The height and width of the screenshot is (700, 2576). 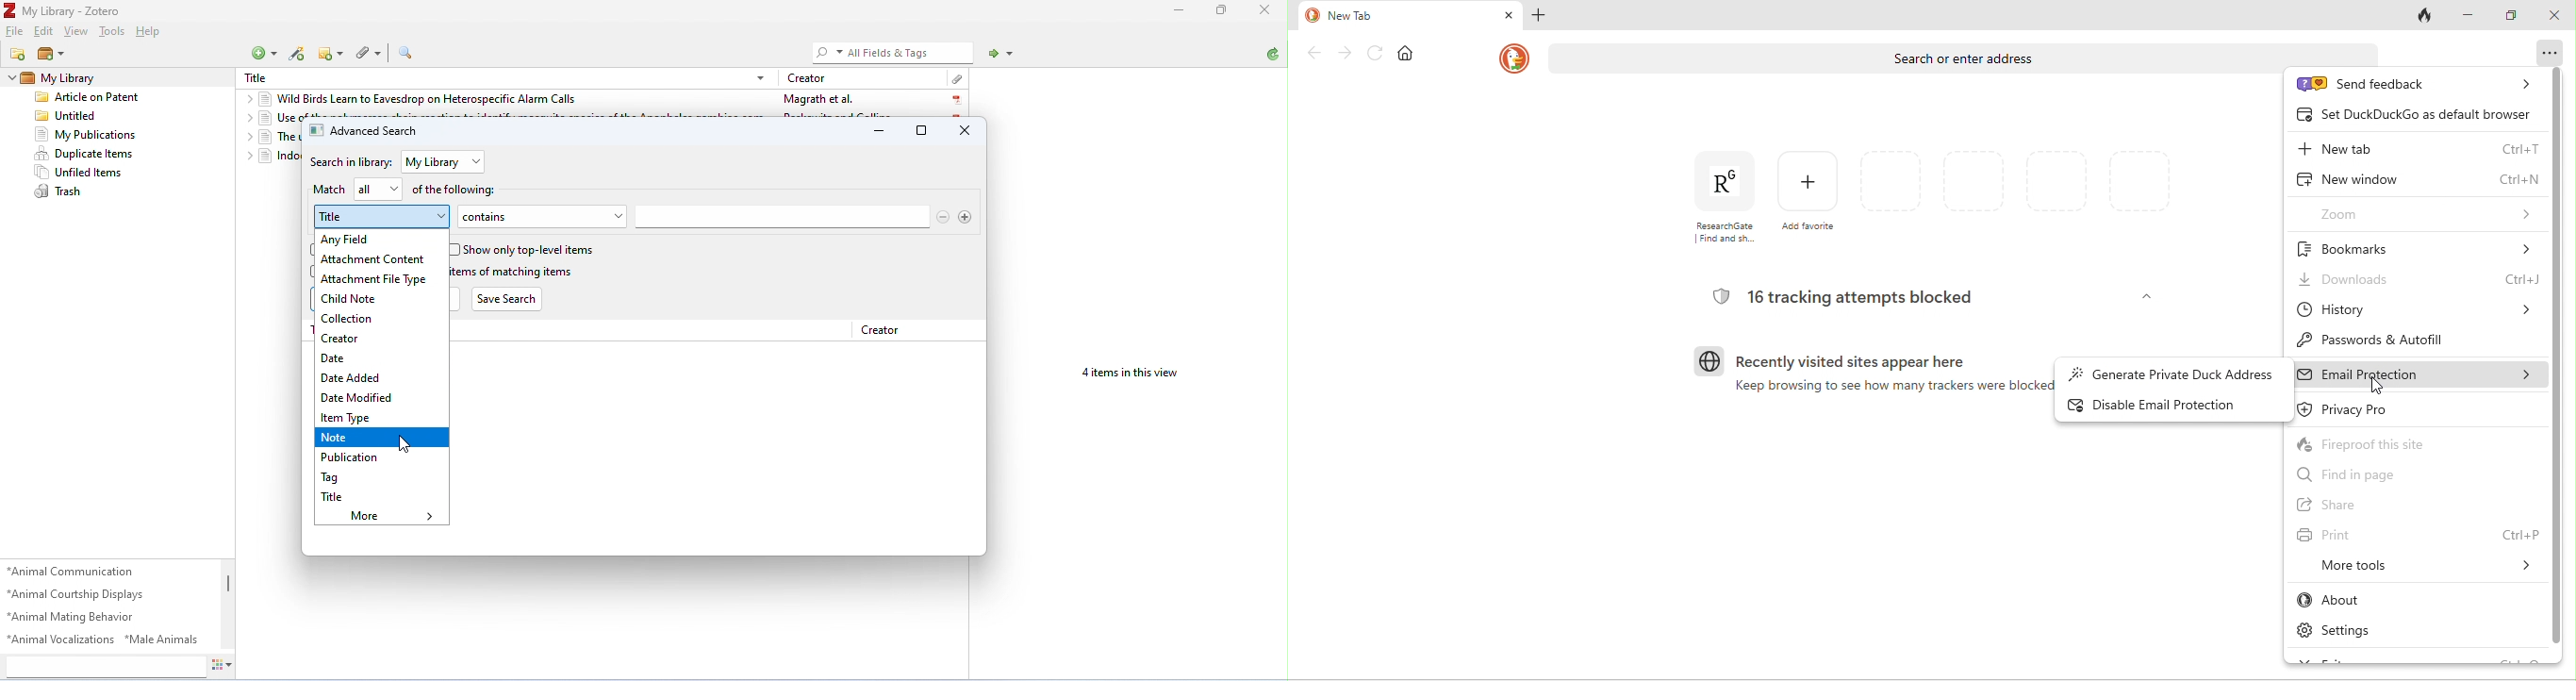 What do you see at coordinates (966, 216) in the screenshot?
I see `add search option` at bounding box center [966, 216].